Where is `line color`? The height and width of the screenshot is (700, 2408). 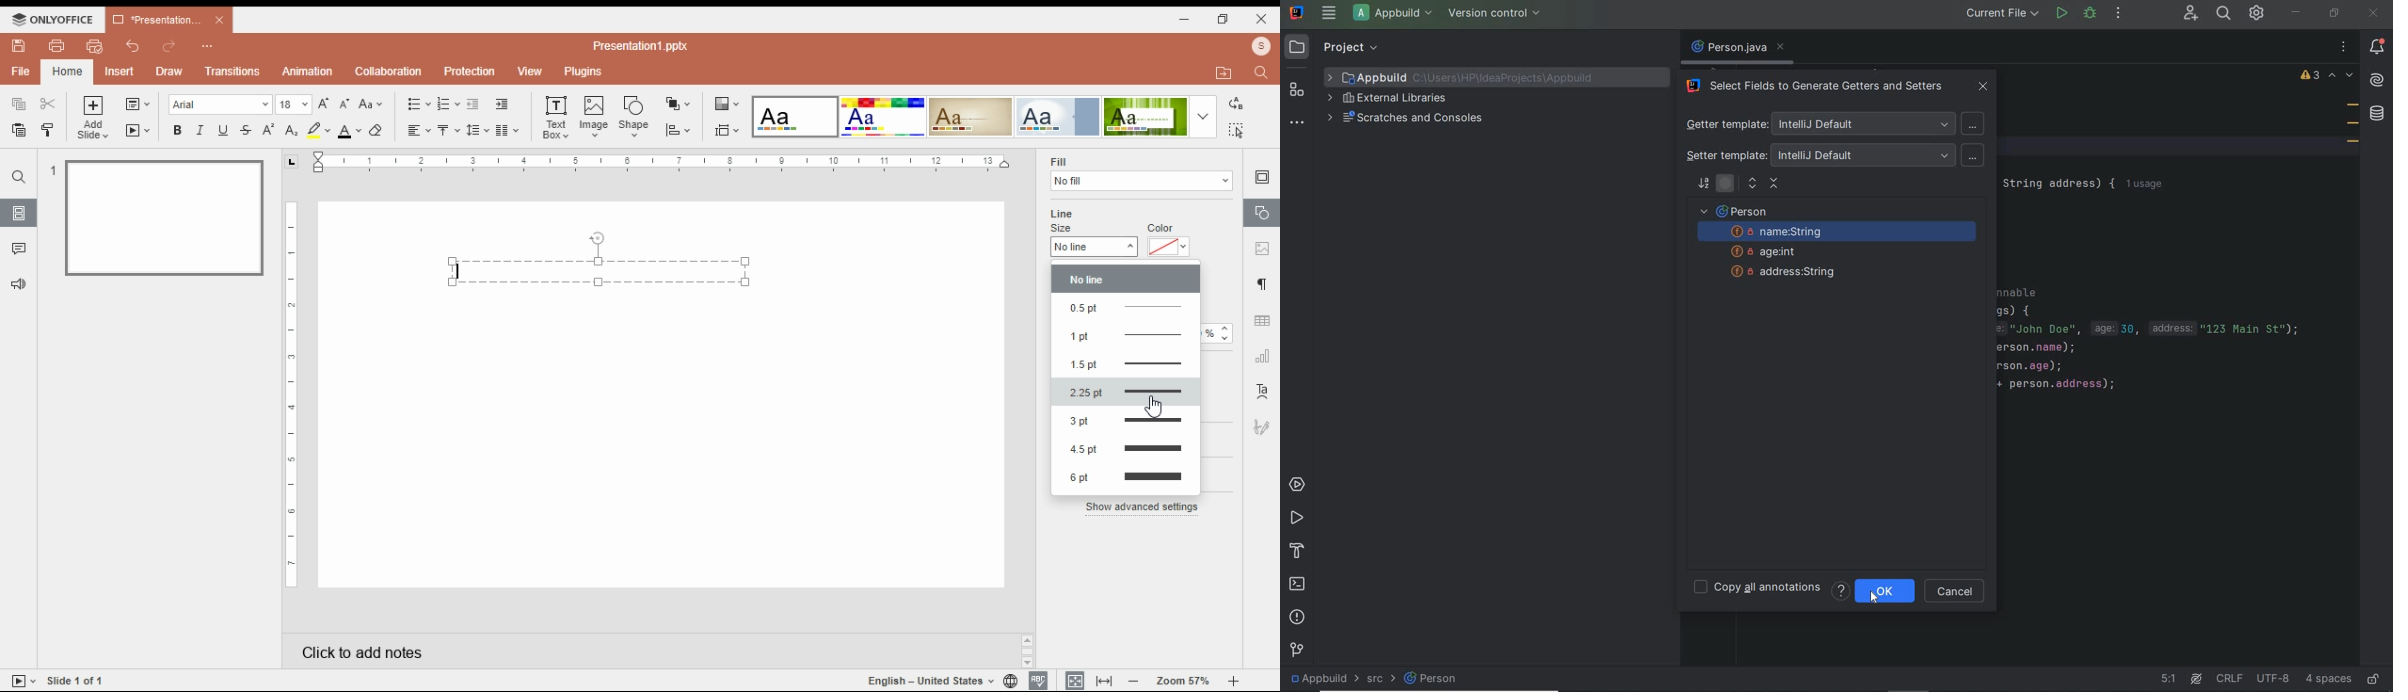 line color is located at coordinates (1168, 247).